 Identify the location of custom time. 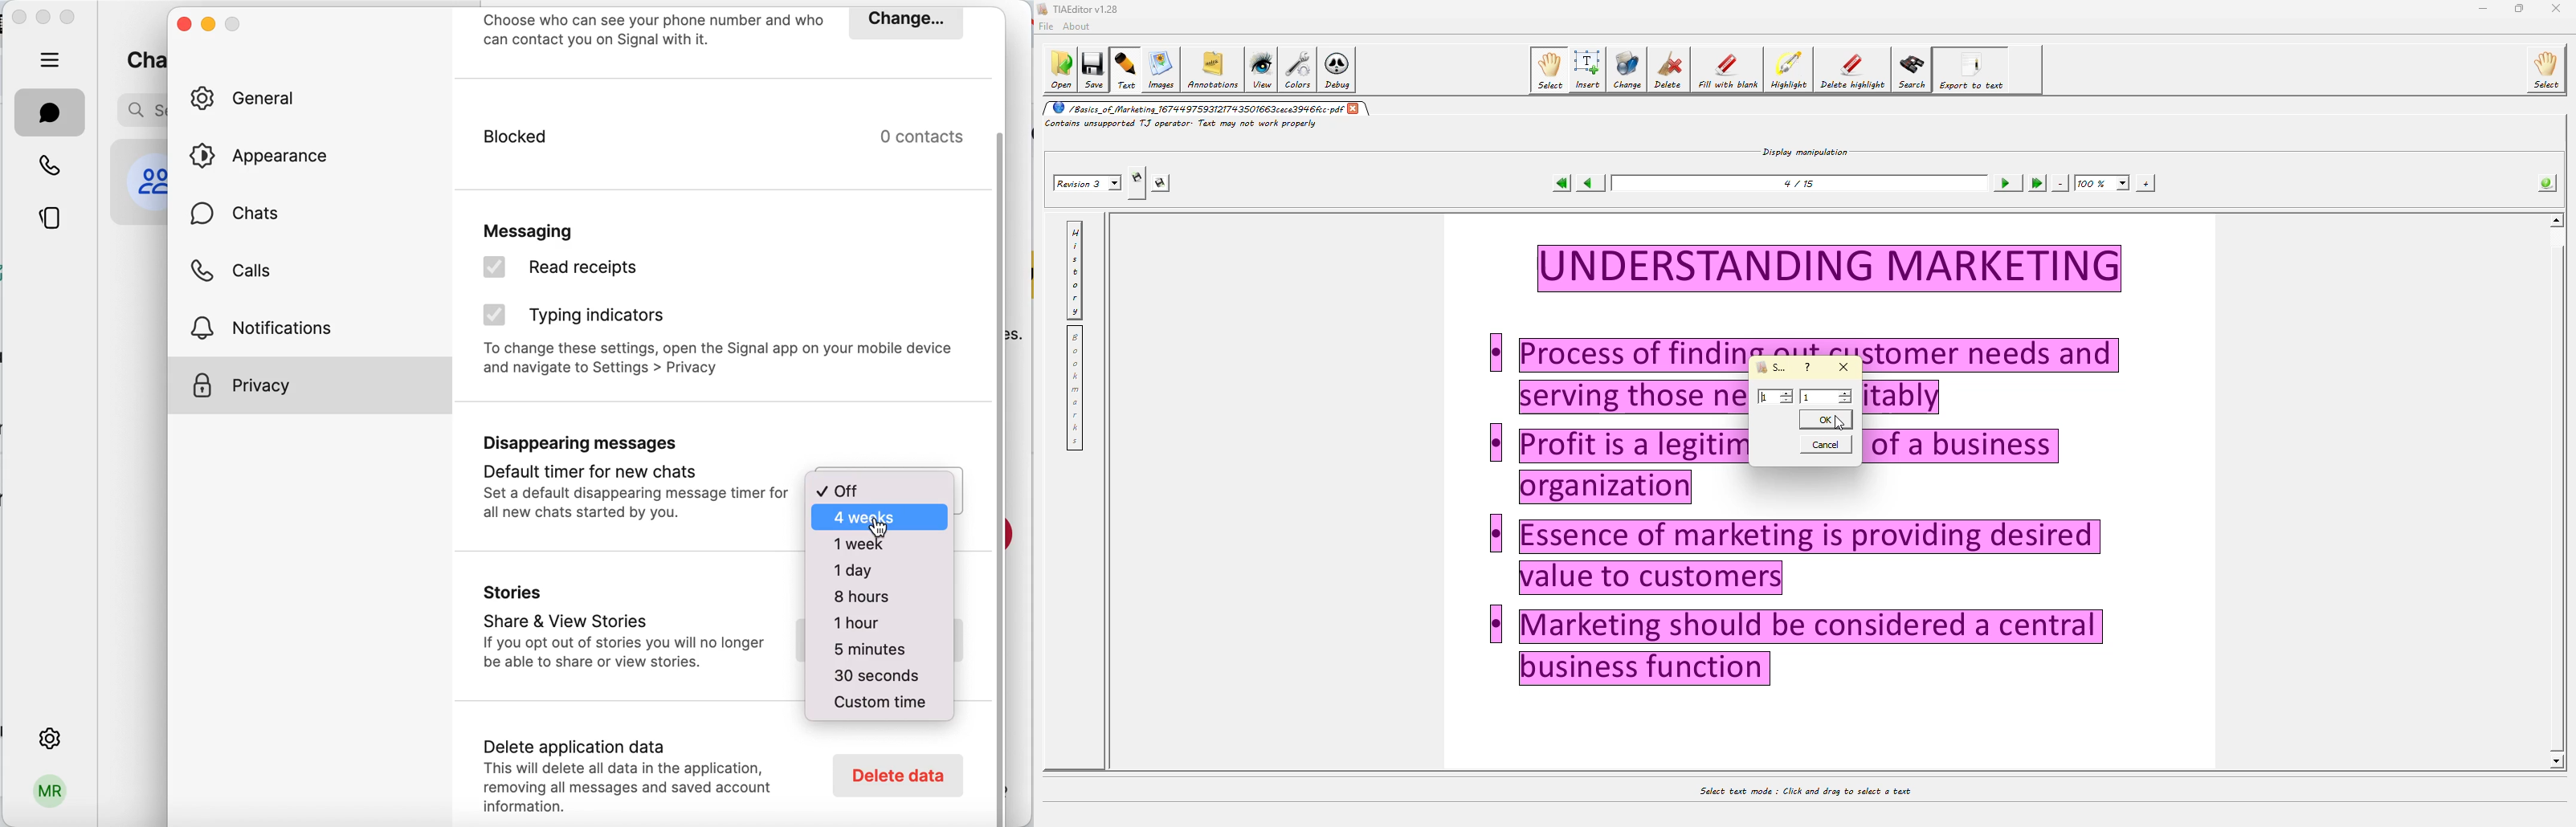
(879, 701).